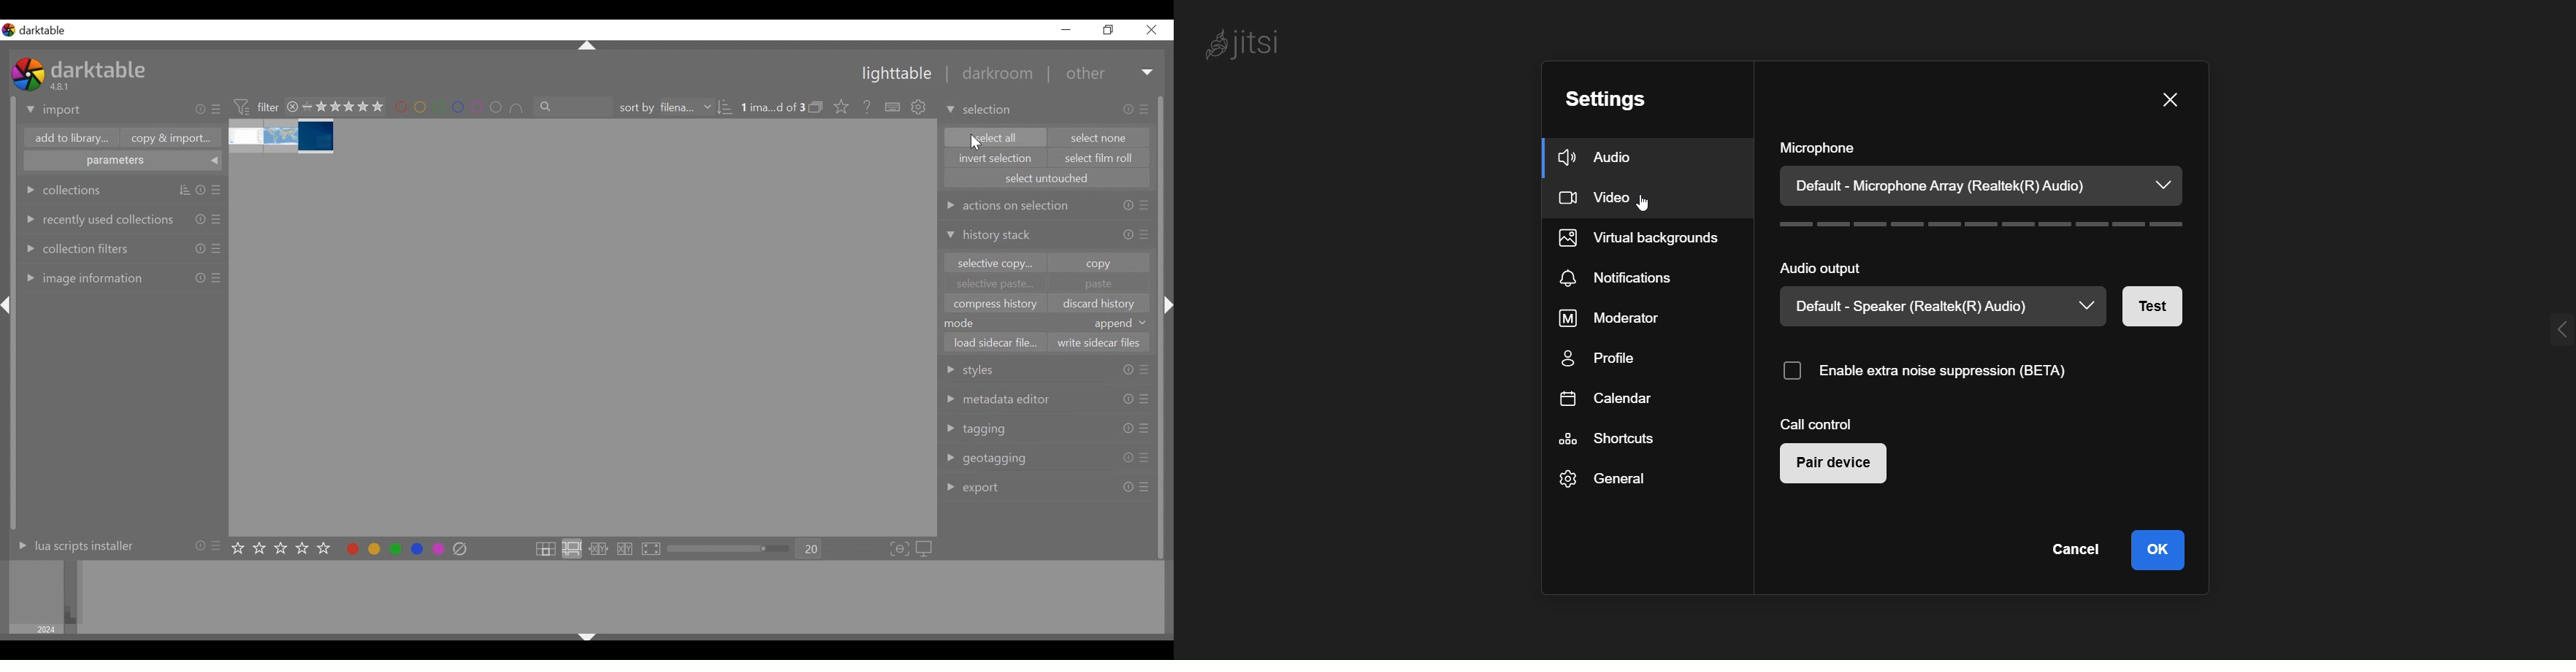 The image size is (2576, 672). What do you see at coordinates (992, 236) in the screenshot?
I see `history stack` at bounding box center [992, 236].